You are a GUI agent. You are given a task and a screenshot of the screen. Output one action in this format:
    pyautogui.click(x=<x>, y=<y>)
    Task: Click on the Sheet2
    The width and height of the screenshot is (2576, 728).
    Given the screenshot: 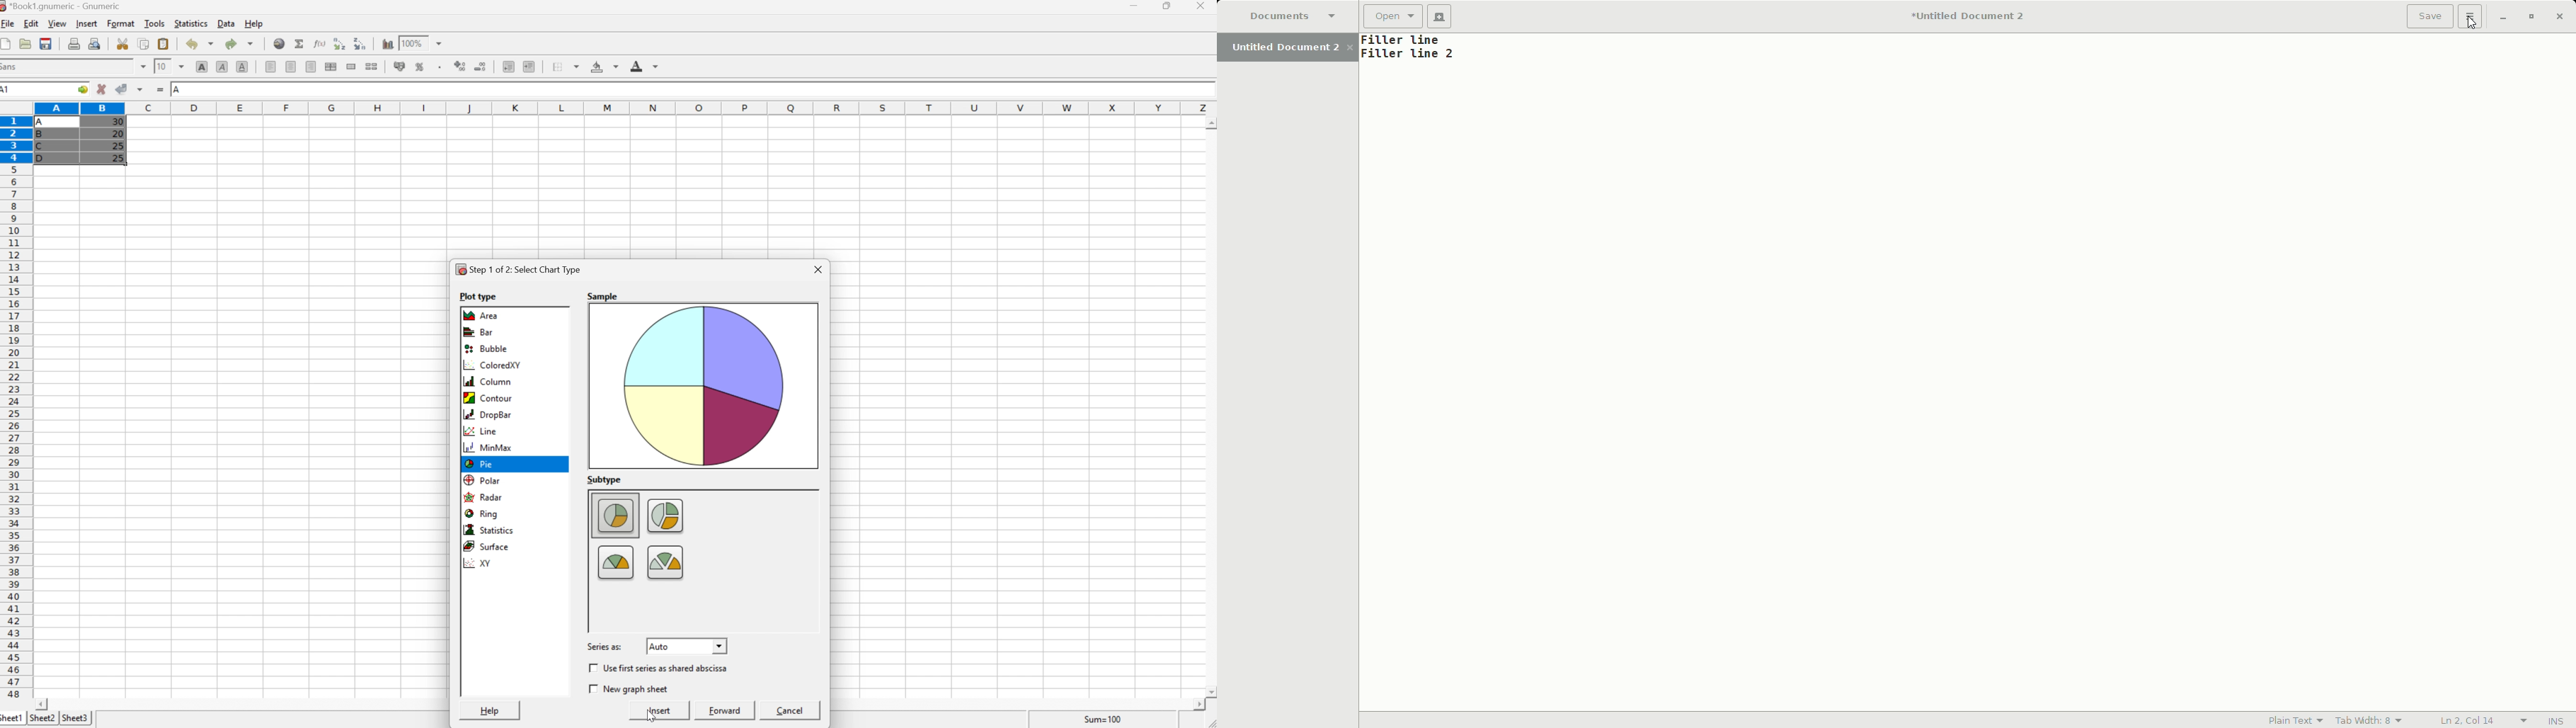 What is the action you would take?
    pyautogui.click(x=42, y=719)
    